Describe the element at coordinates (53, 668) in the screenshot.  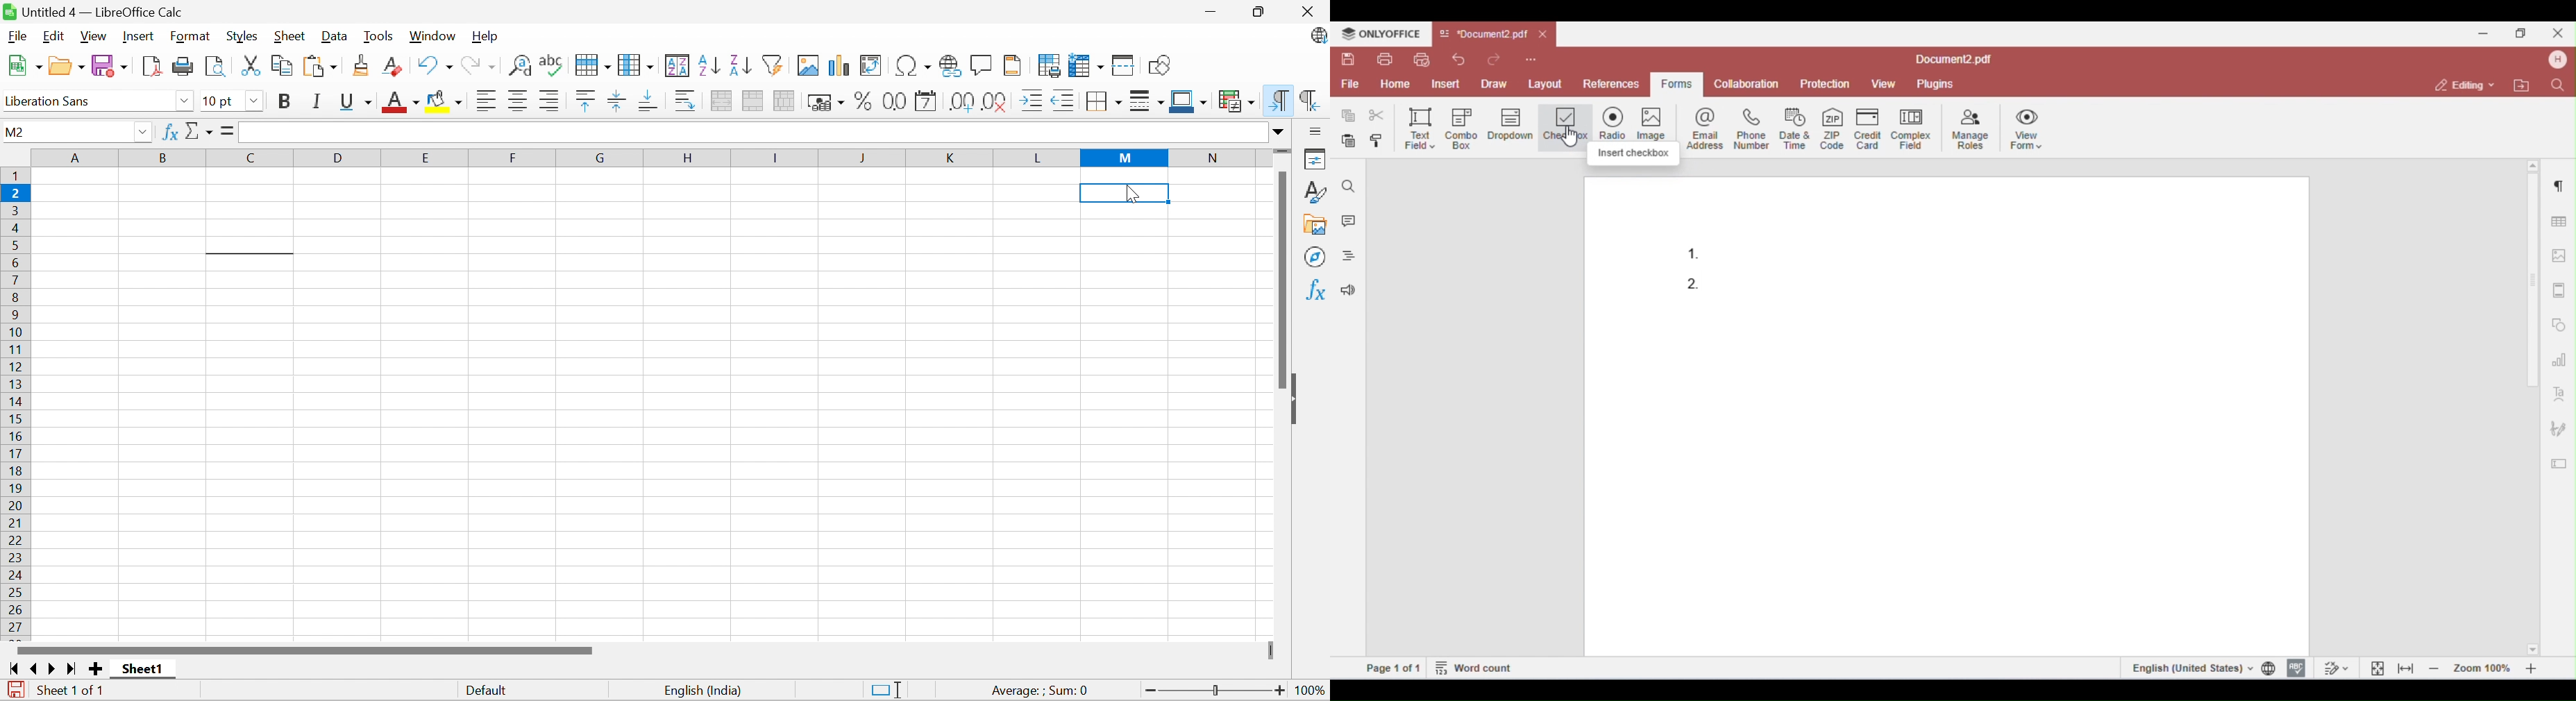
I see `Scroll to next sheet` at that location.